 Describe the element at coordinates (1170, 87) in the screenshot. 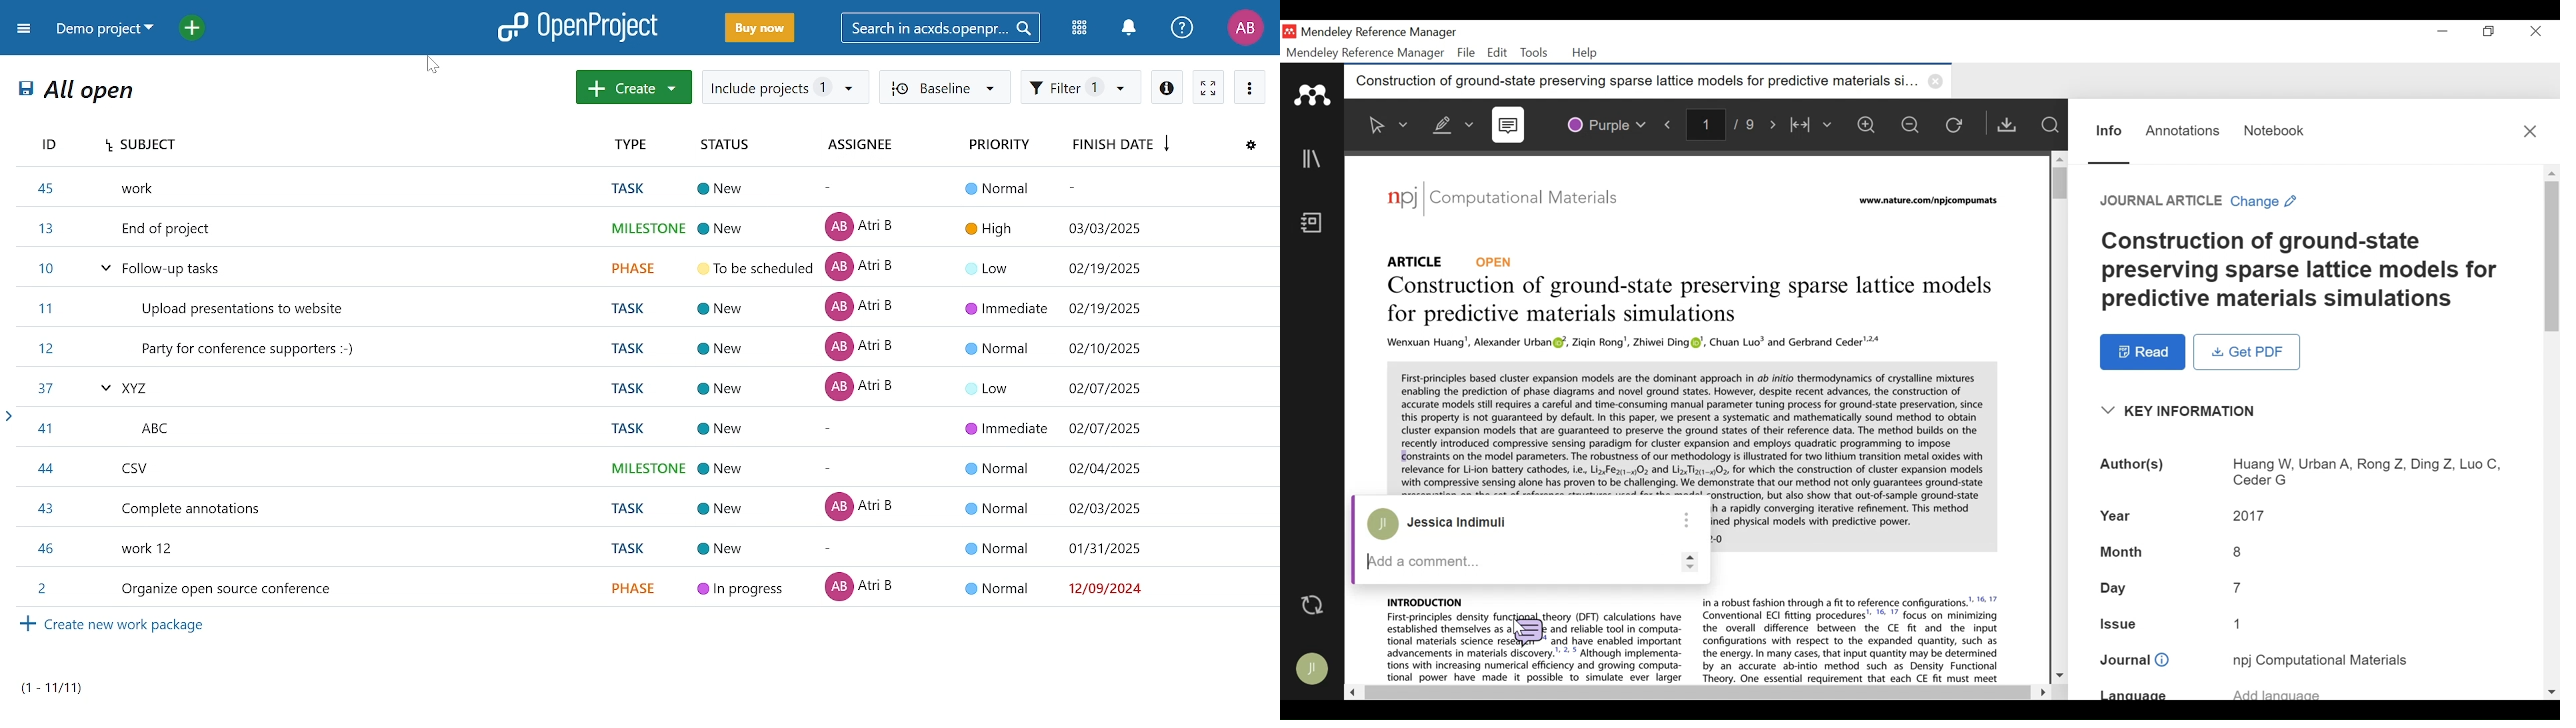

I see `info` at that location.